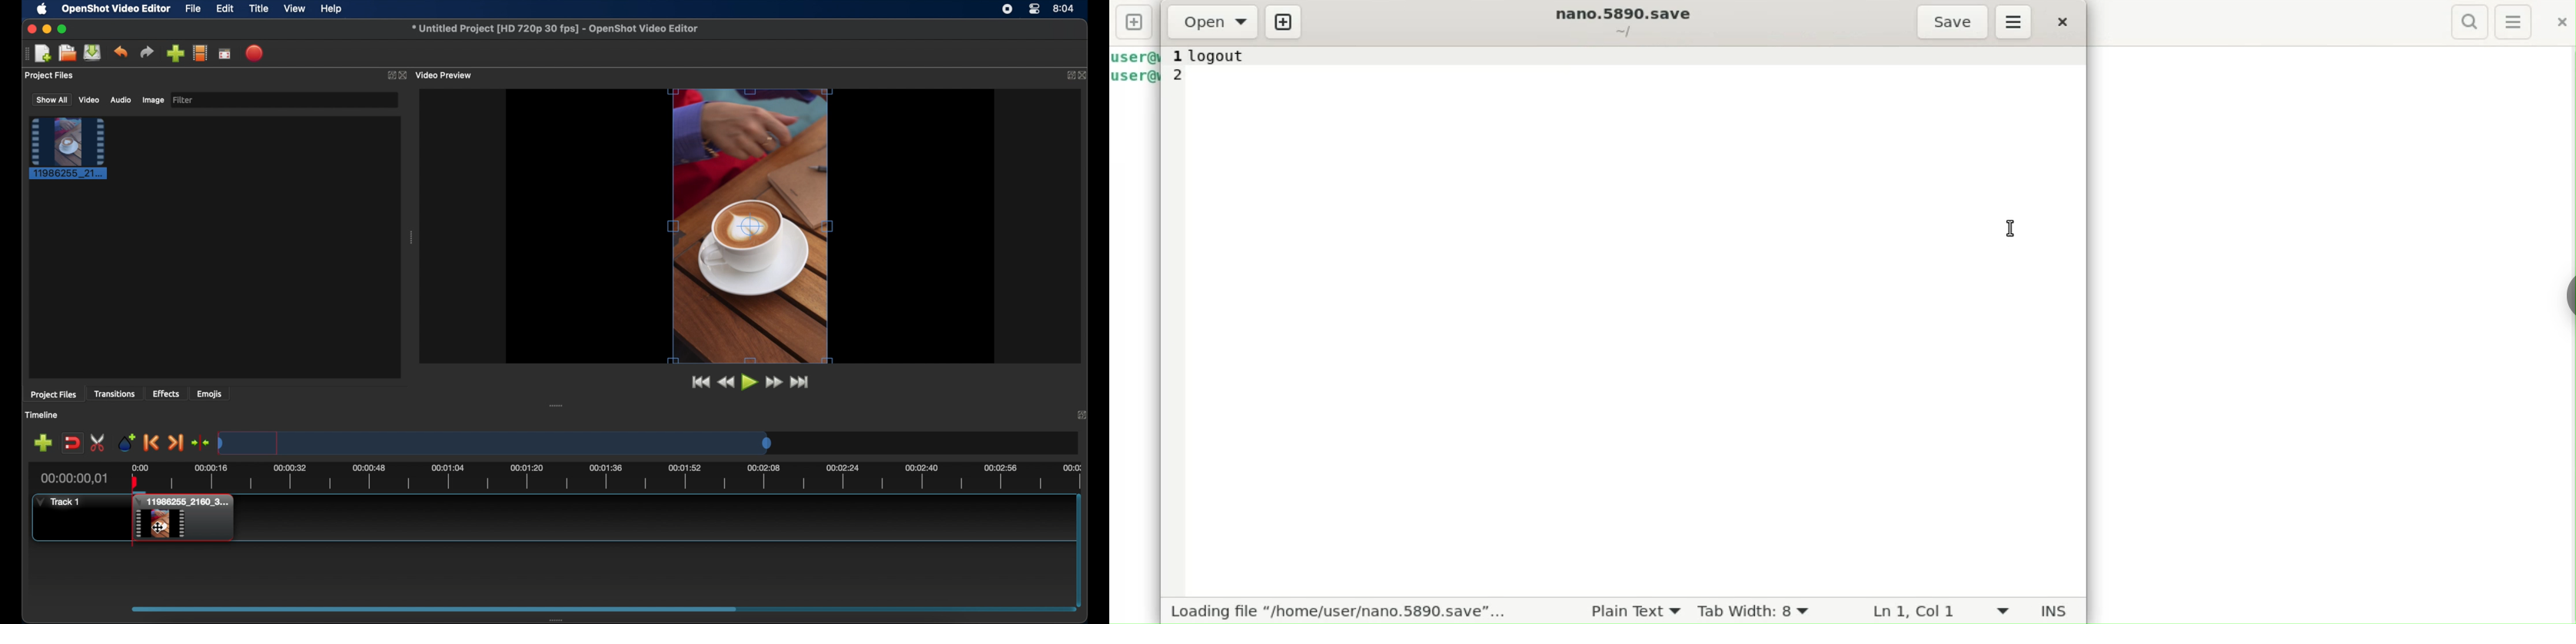 This screenshot has width=2576, height=644. Describe the element at coordinates (1068, 76) in the screenshot. I see `expand` at that location.